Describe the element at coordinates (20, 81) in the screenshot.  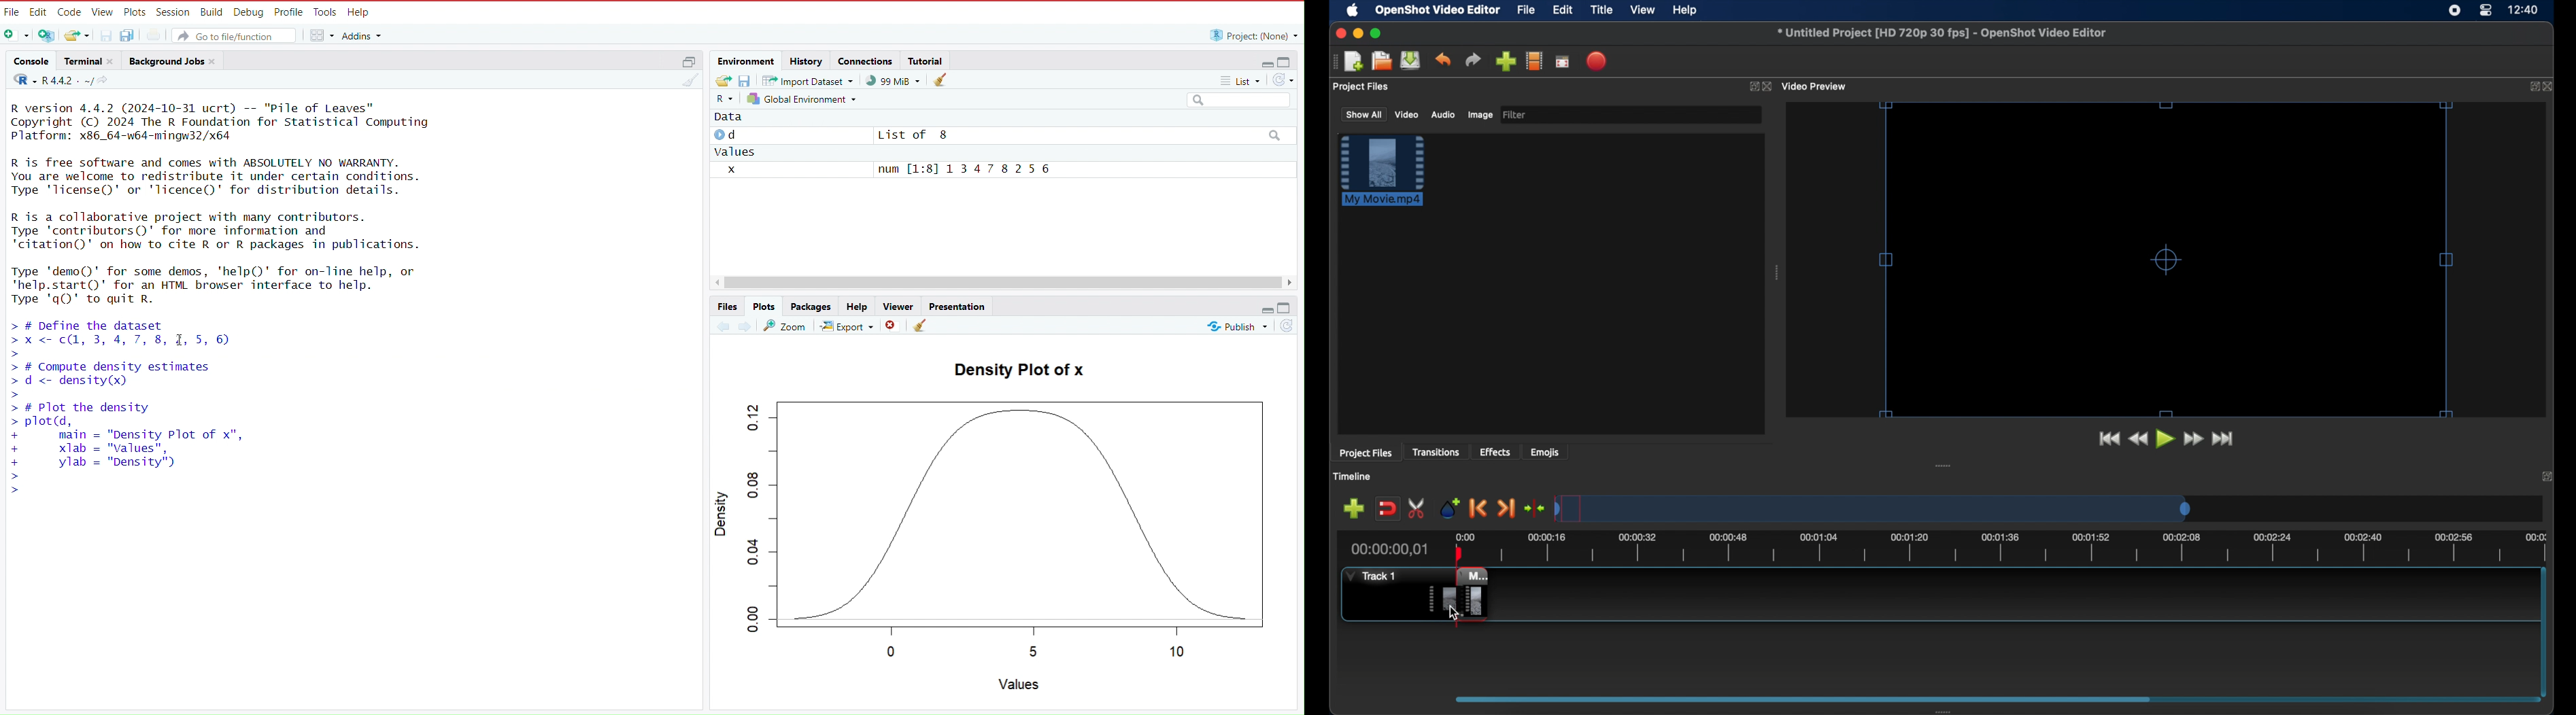
I see `language select` at that location.